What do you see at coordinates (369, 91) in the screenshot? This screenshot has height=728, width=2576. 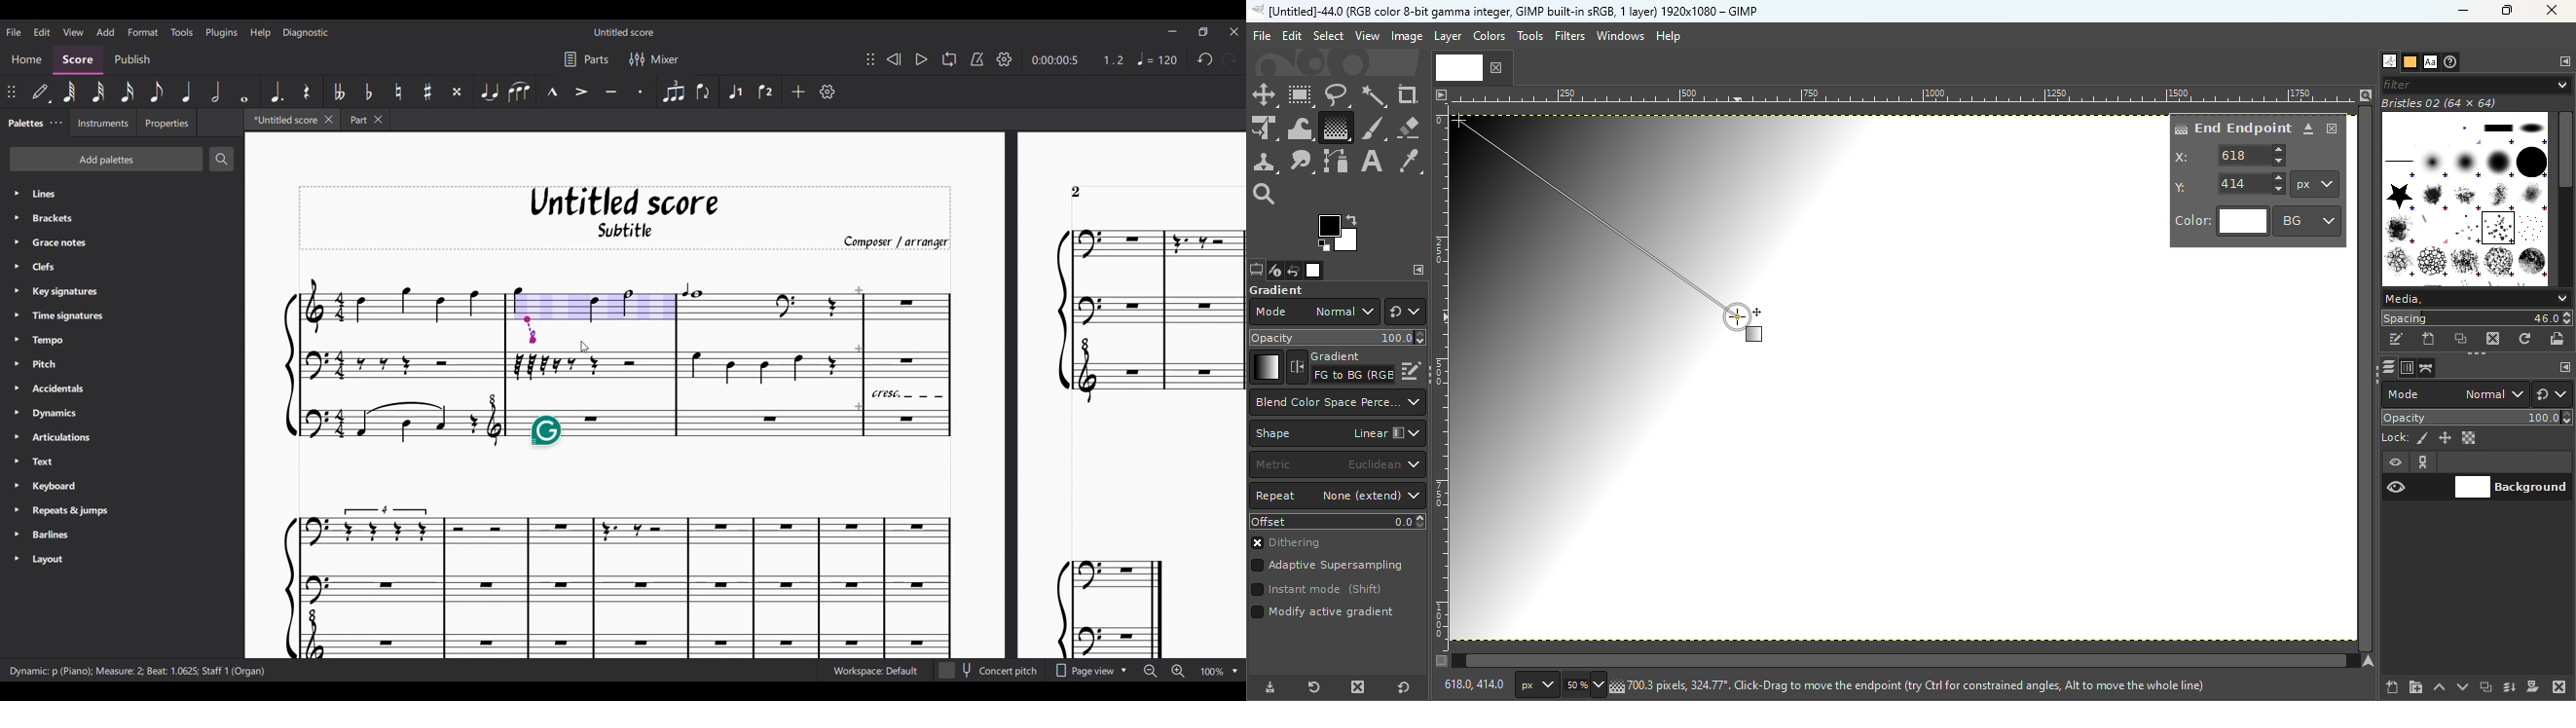 I see `Toggle flat` at bounding box center [369, 91].